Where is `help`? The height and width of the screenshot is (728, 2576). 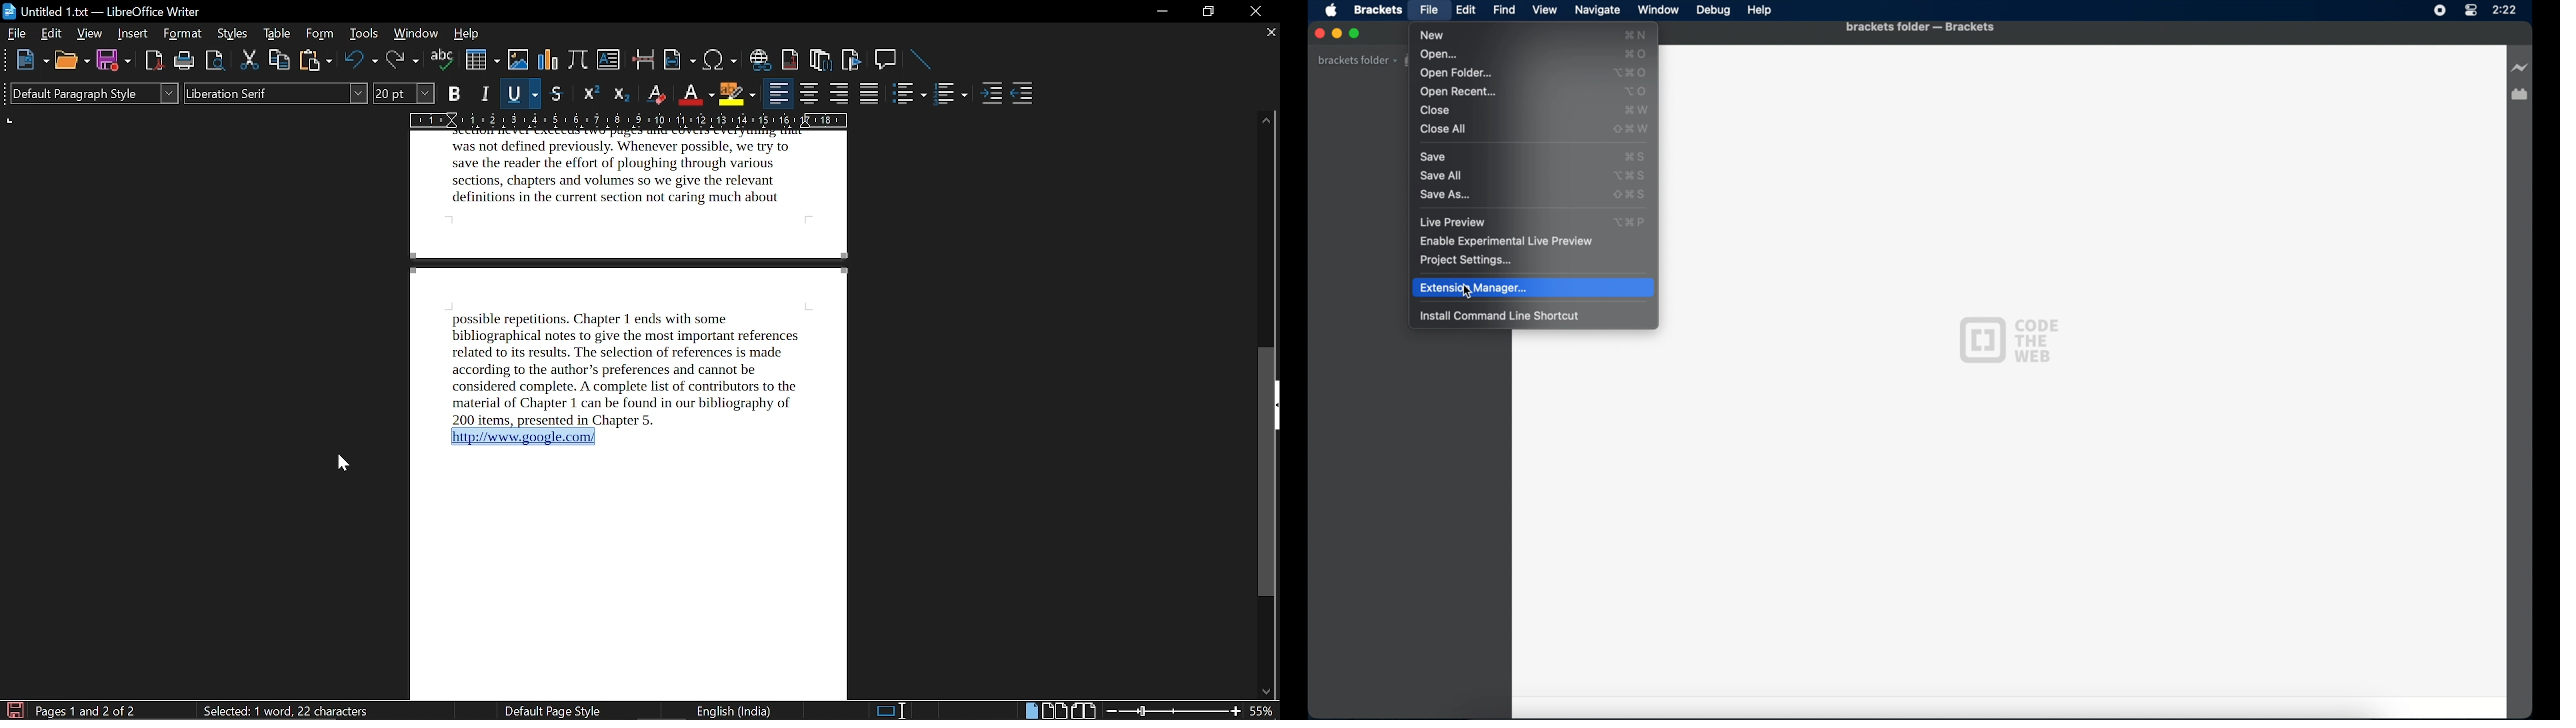
help is located at coordinates (466, 34).